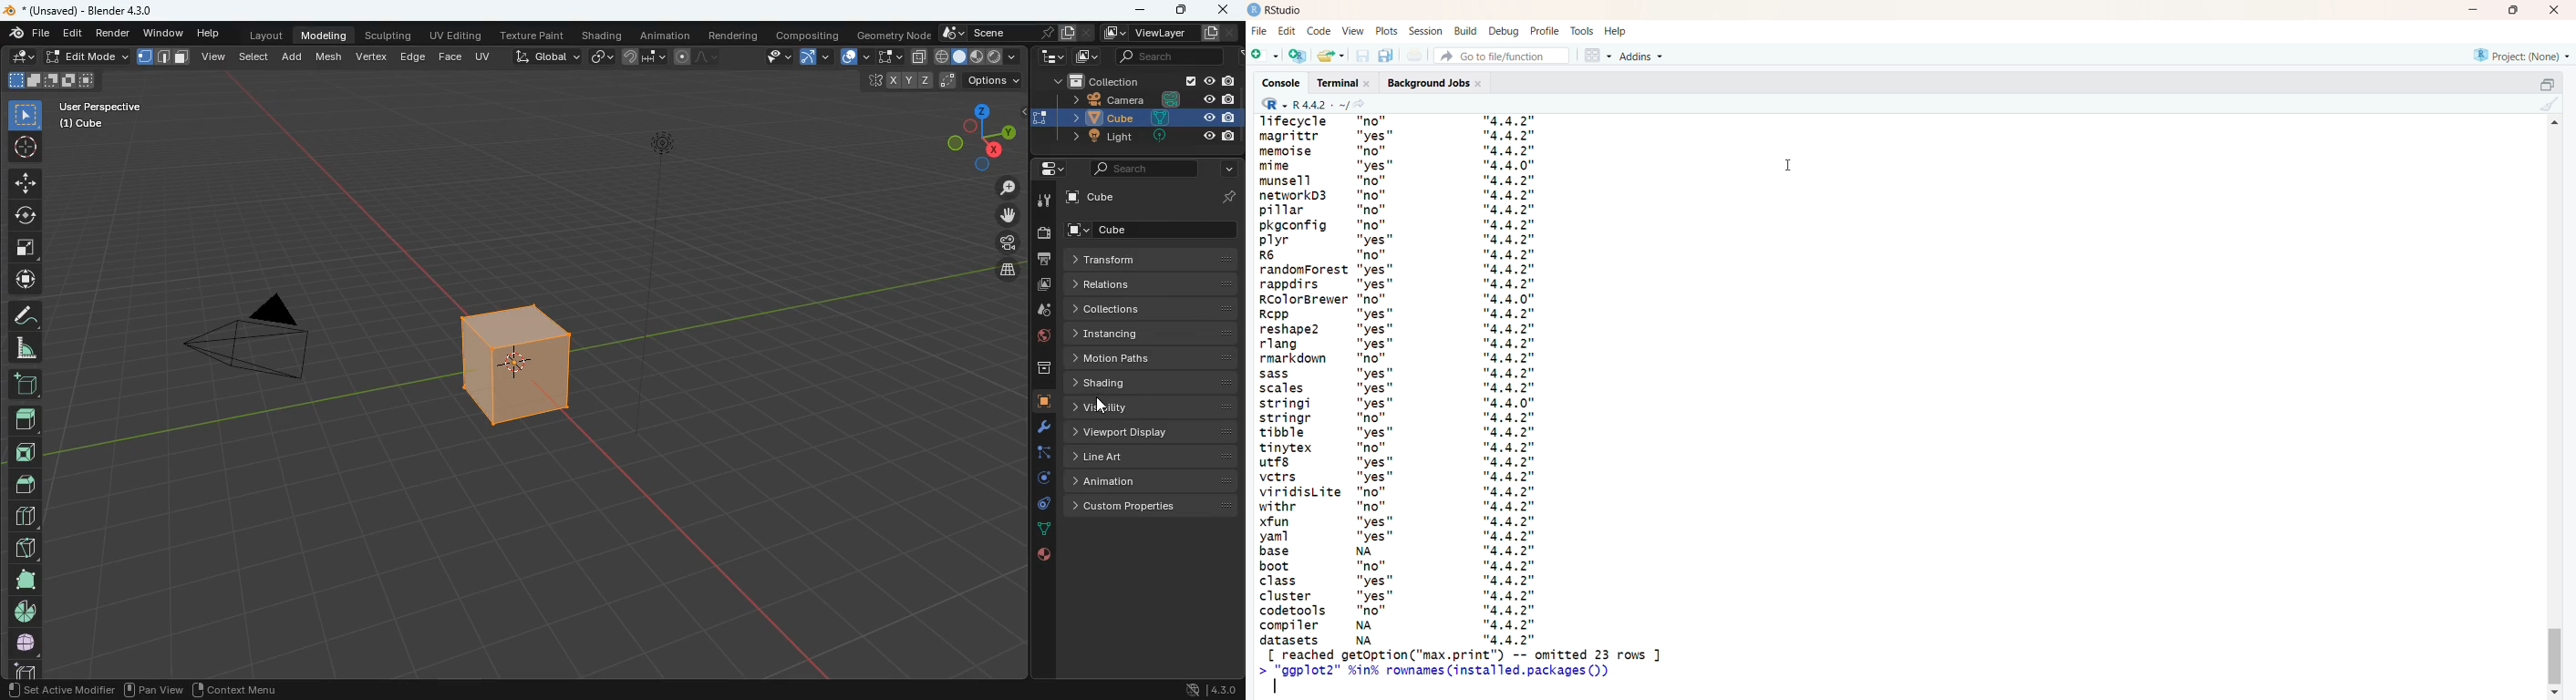 The image size is (2576, 700). I want to click on postion, so click(945, 81).